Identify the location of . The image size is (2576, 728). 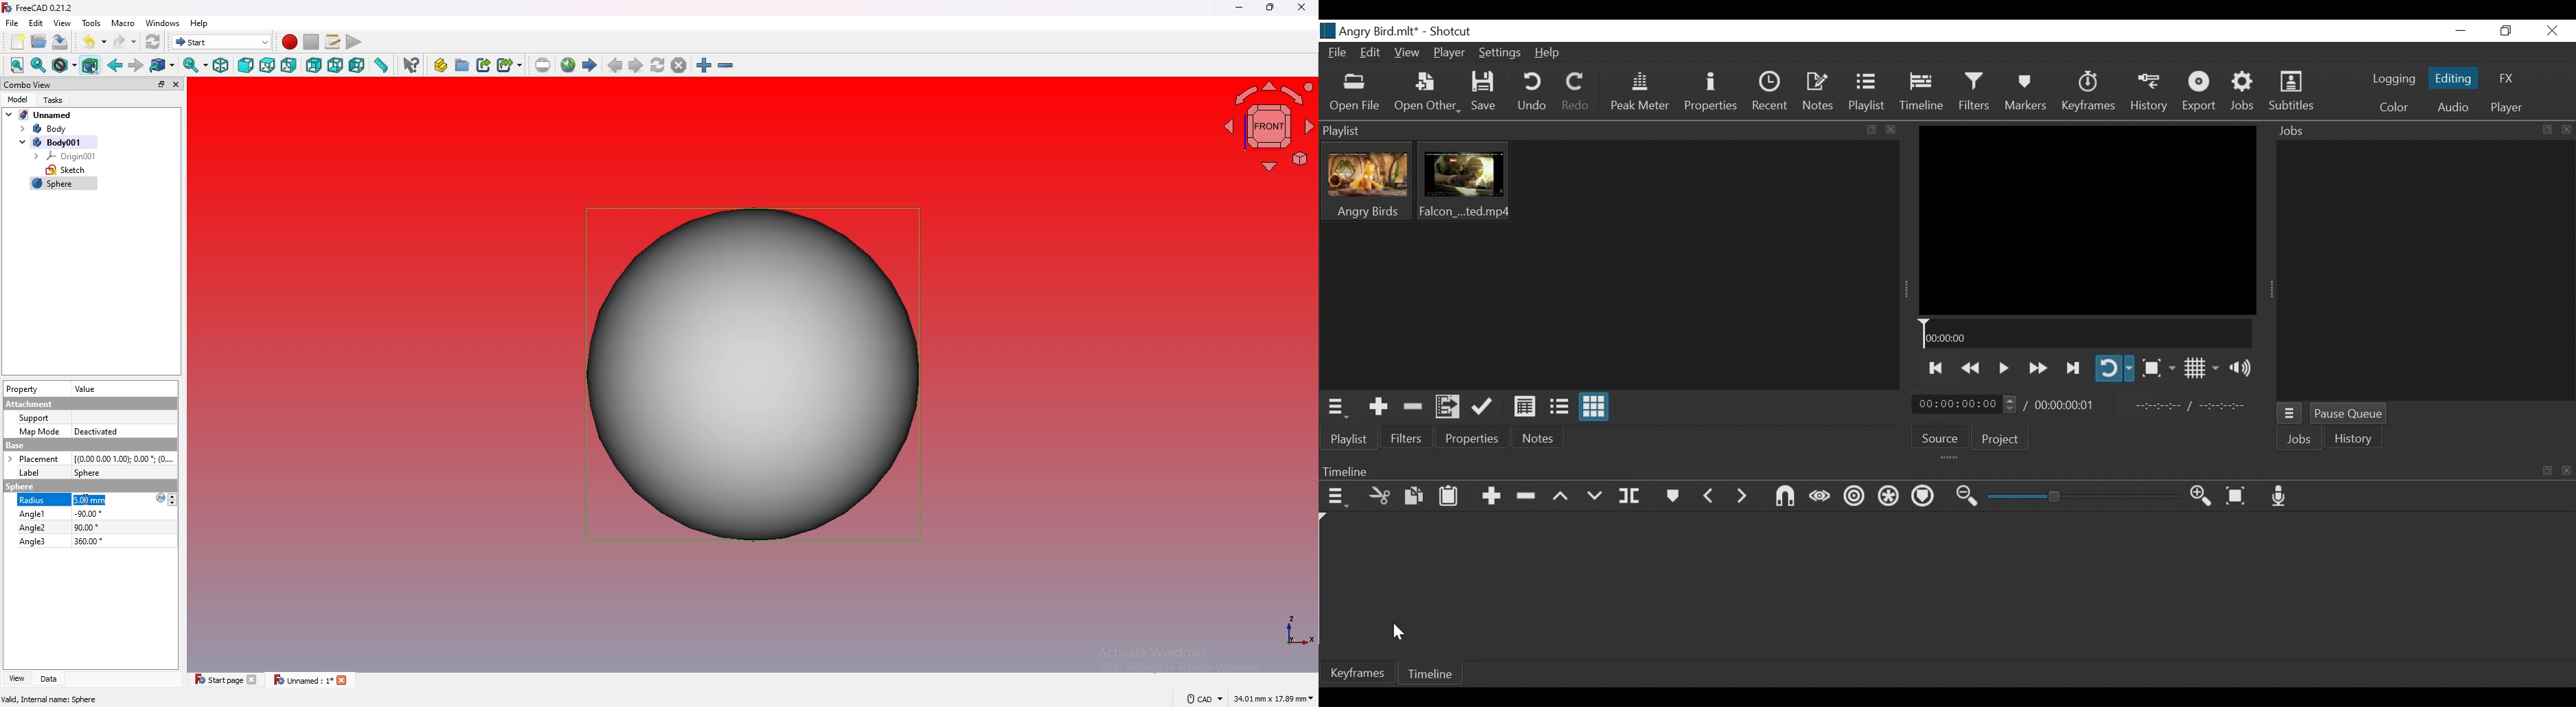
(1922, 92).